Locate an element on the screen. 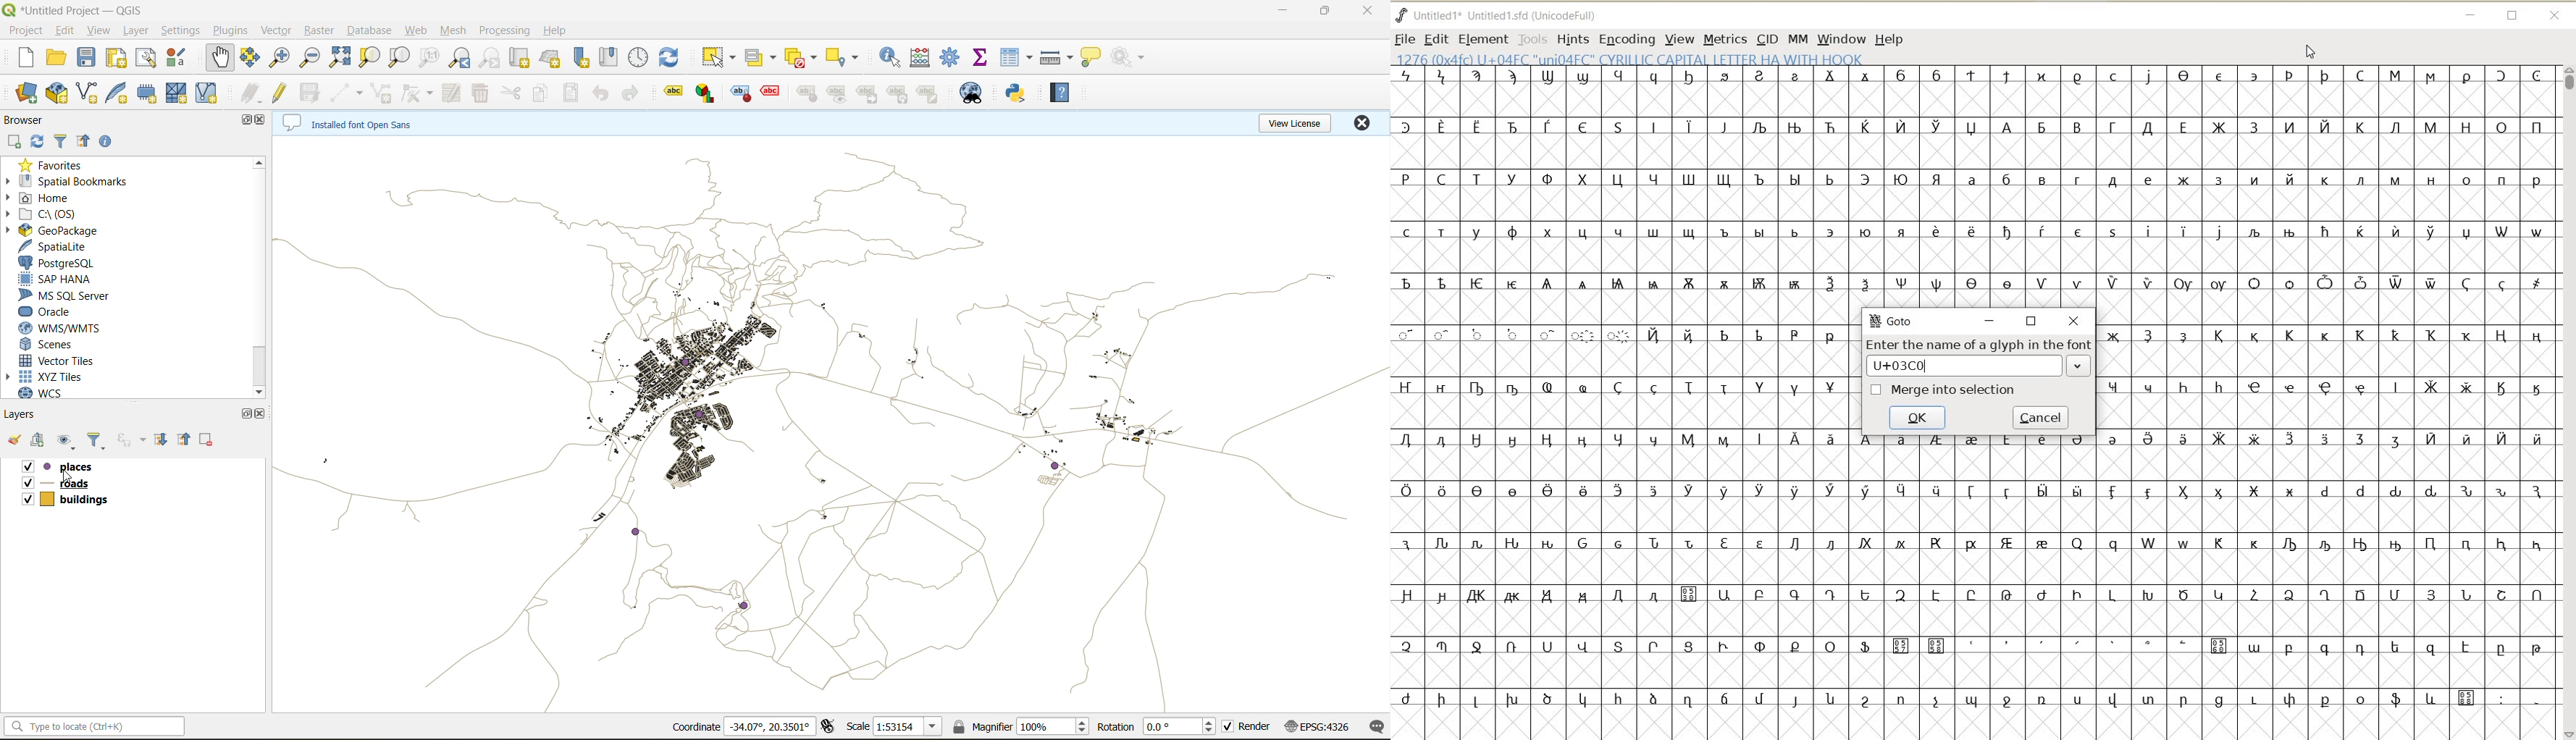 The image size is (2576, 756). close is located at coordinates (264, 121).